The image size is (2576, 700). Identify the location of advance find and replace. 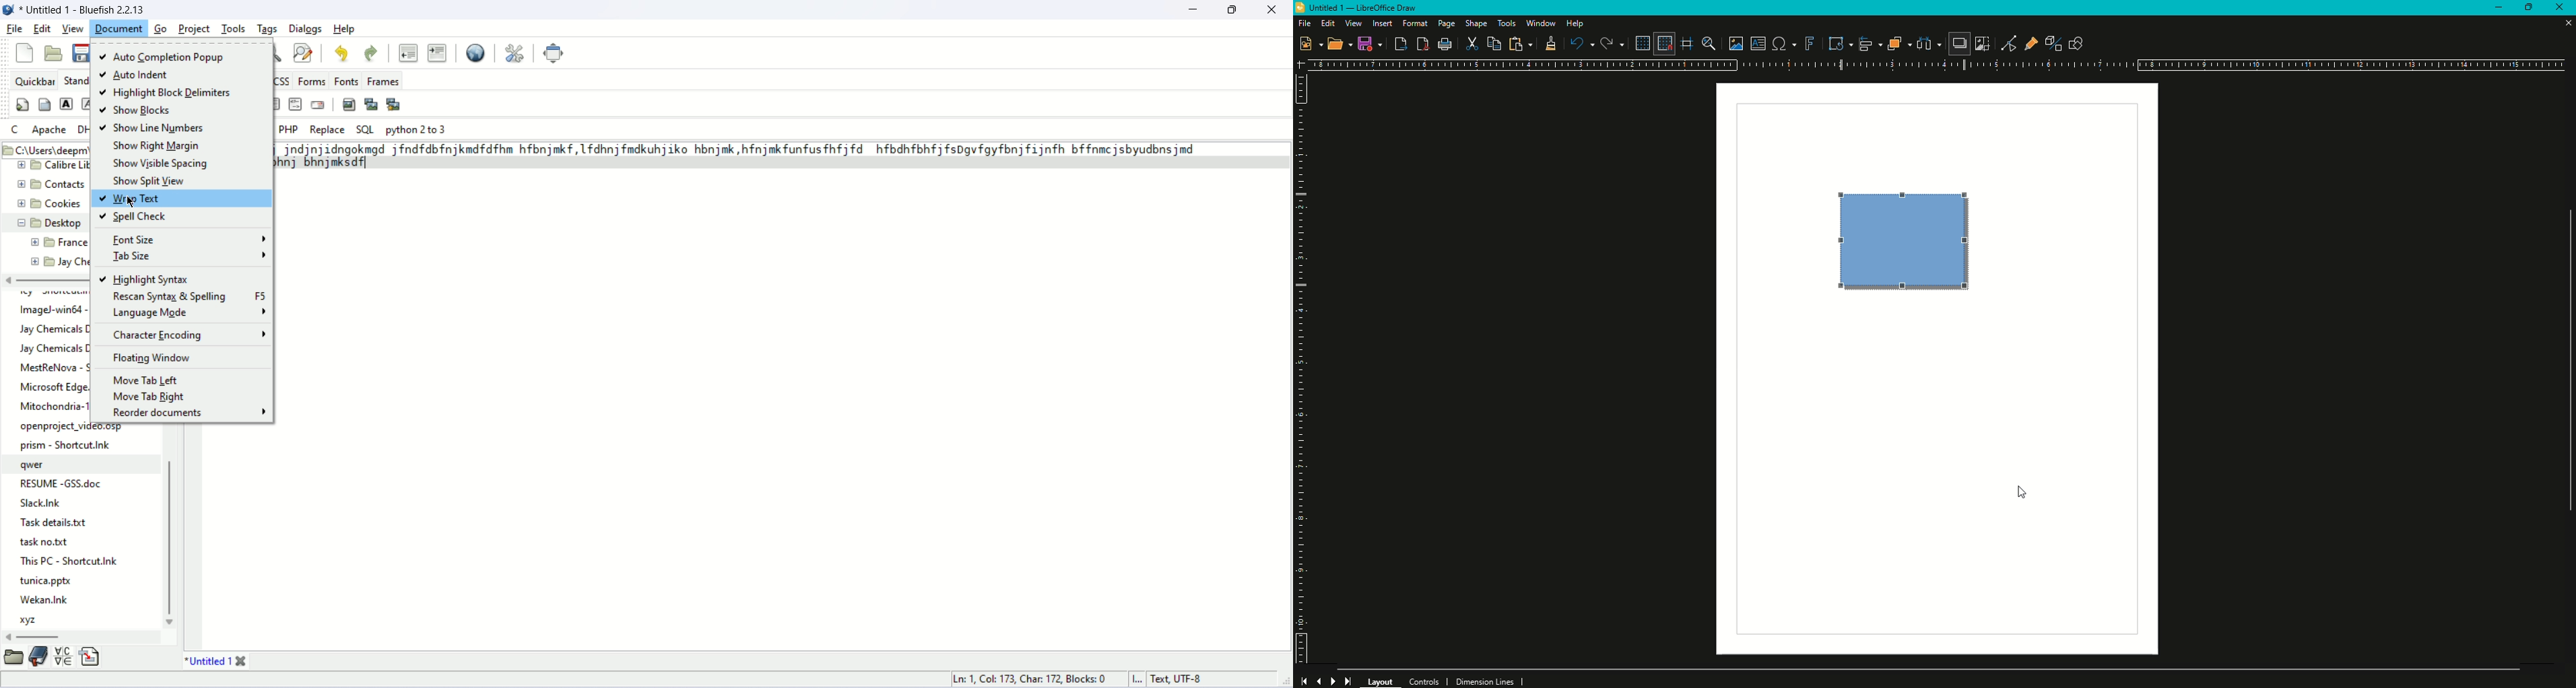
(304, 53).